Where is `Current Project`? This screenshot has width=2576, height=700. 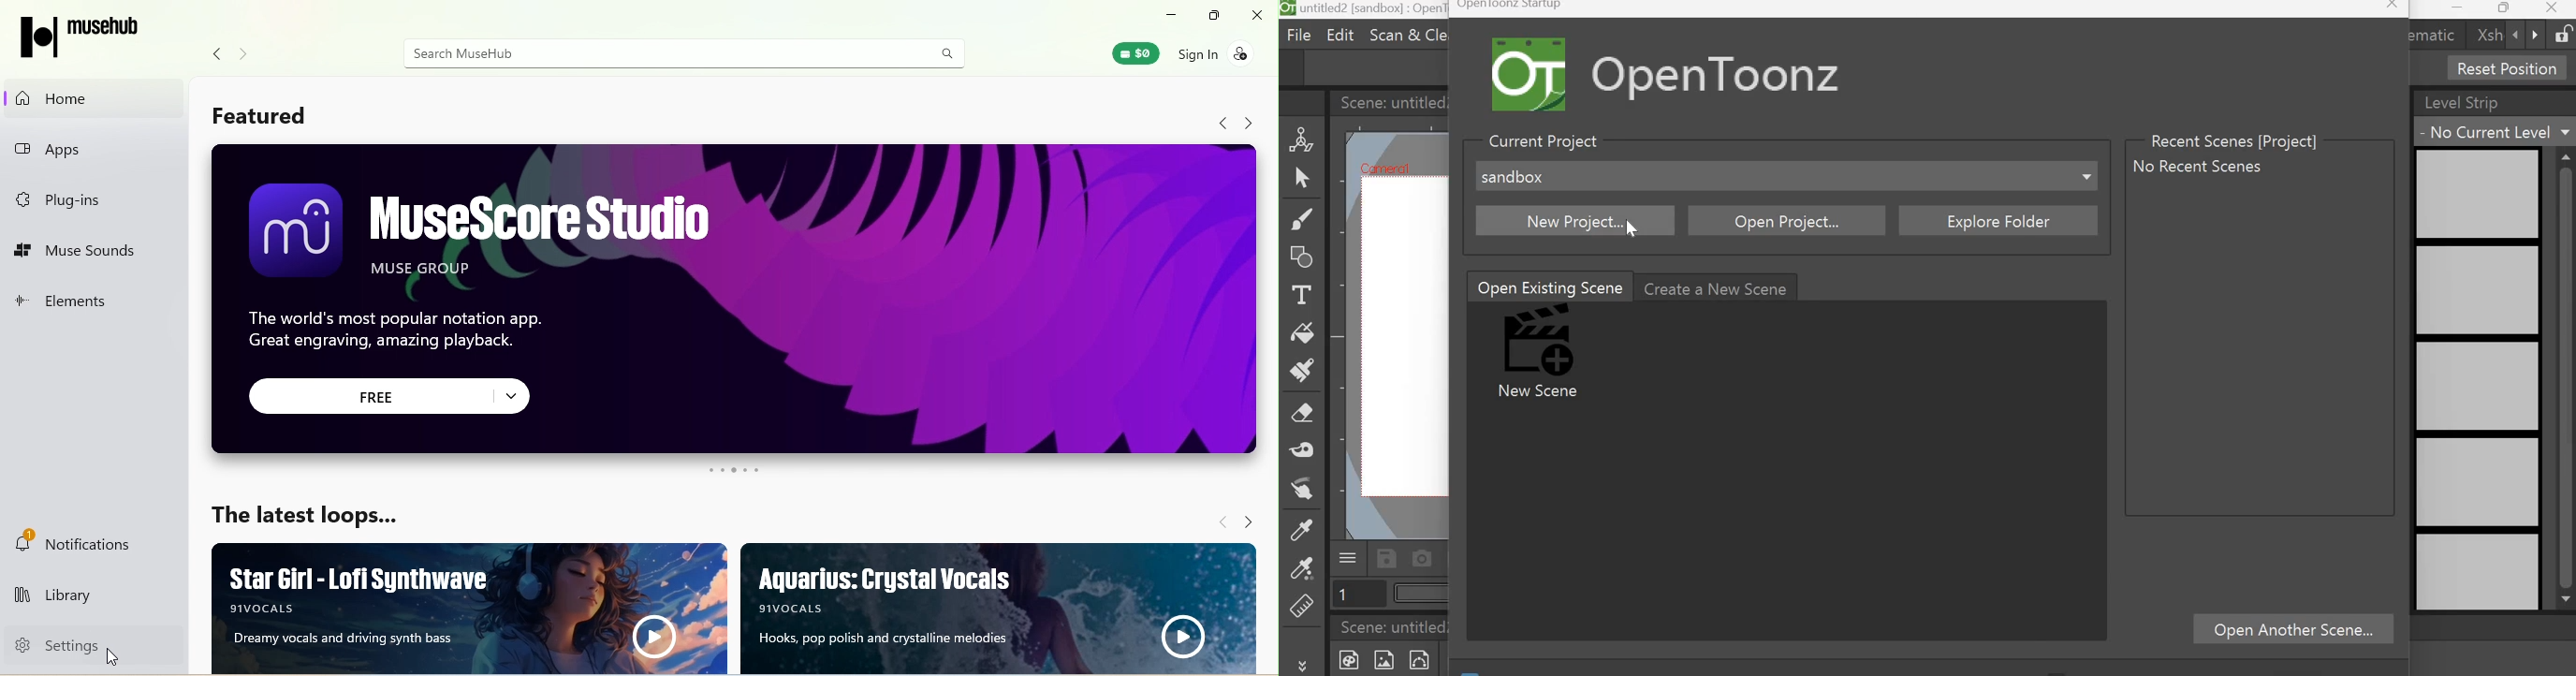
Current Project is located at coordinates (1541, 141).